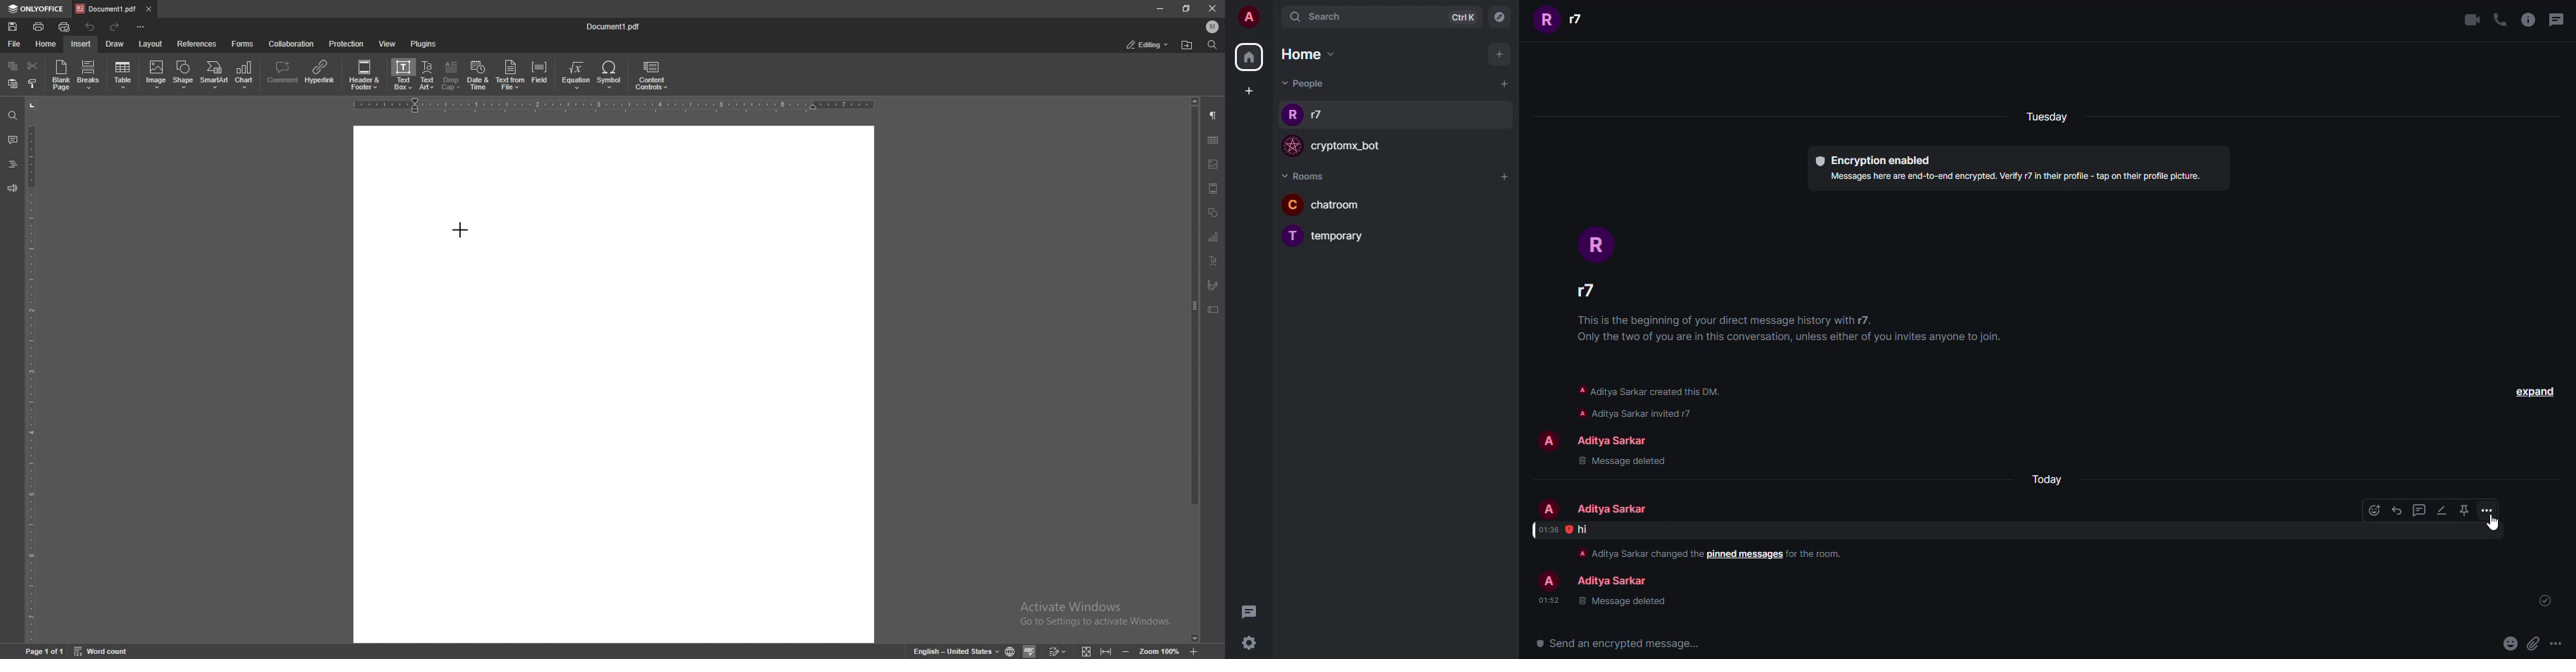 The image size is (2576, 672). Describe the element at coordinates (1497, 20) in the screenshot. I see `navigator` at that location.